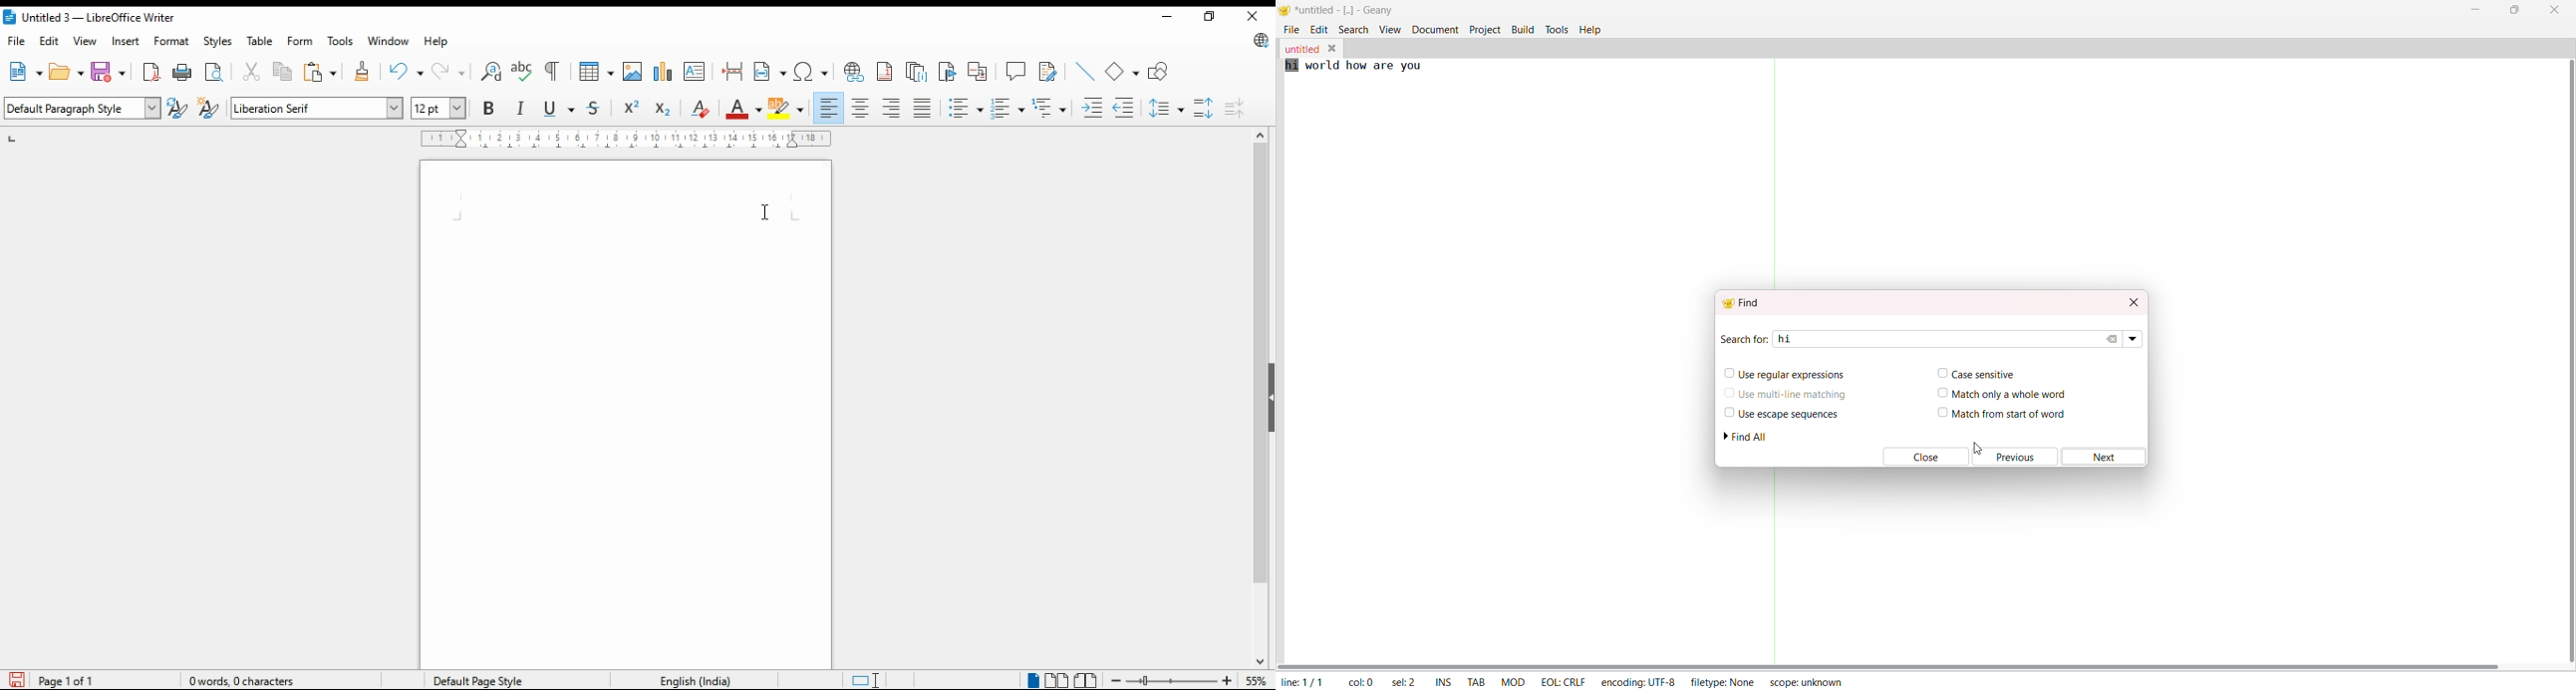 The width and height of the screenshot is (2576, 700). I want to click on insert line, so click(1085, 71).